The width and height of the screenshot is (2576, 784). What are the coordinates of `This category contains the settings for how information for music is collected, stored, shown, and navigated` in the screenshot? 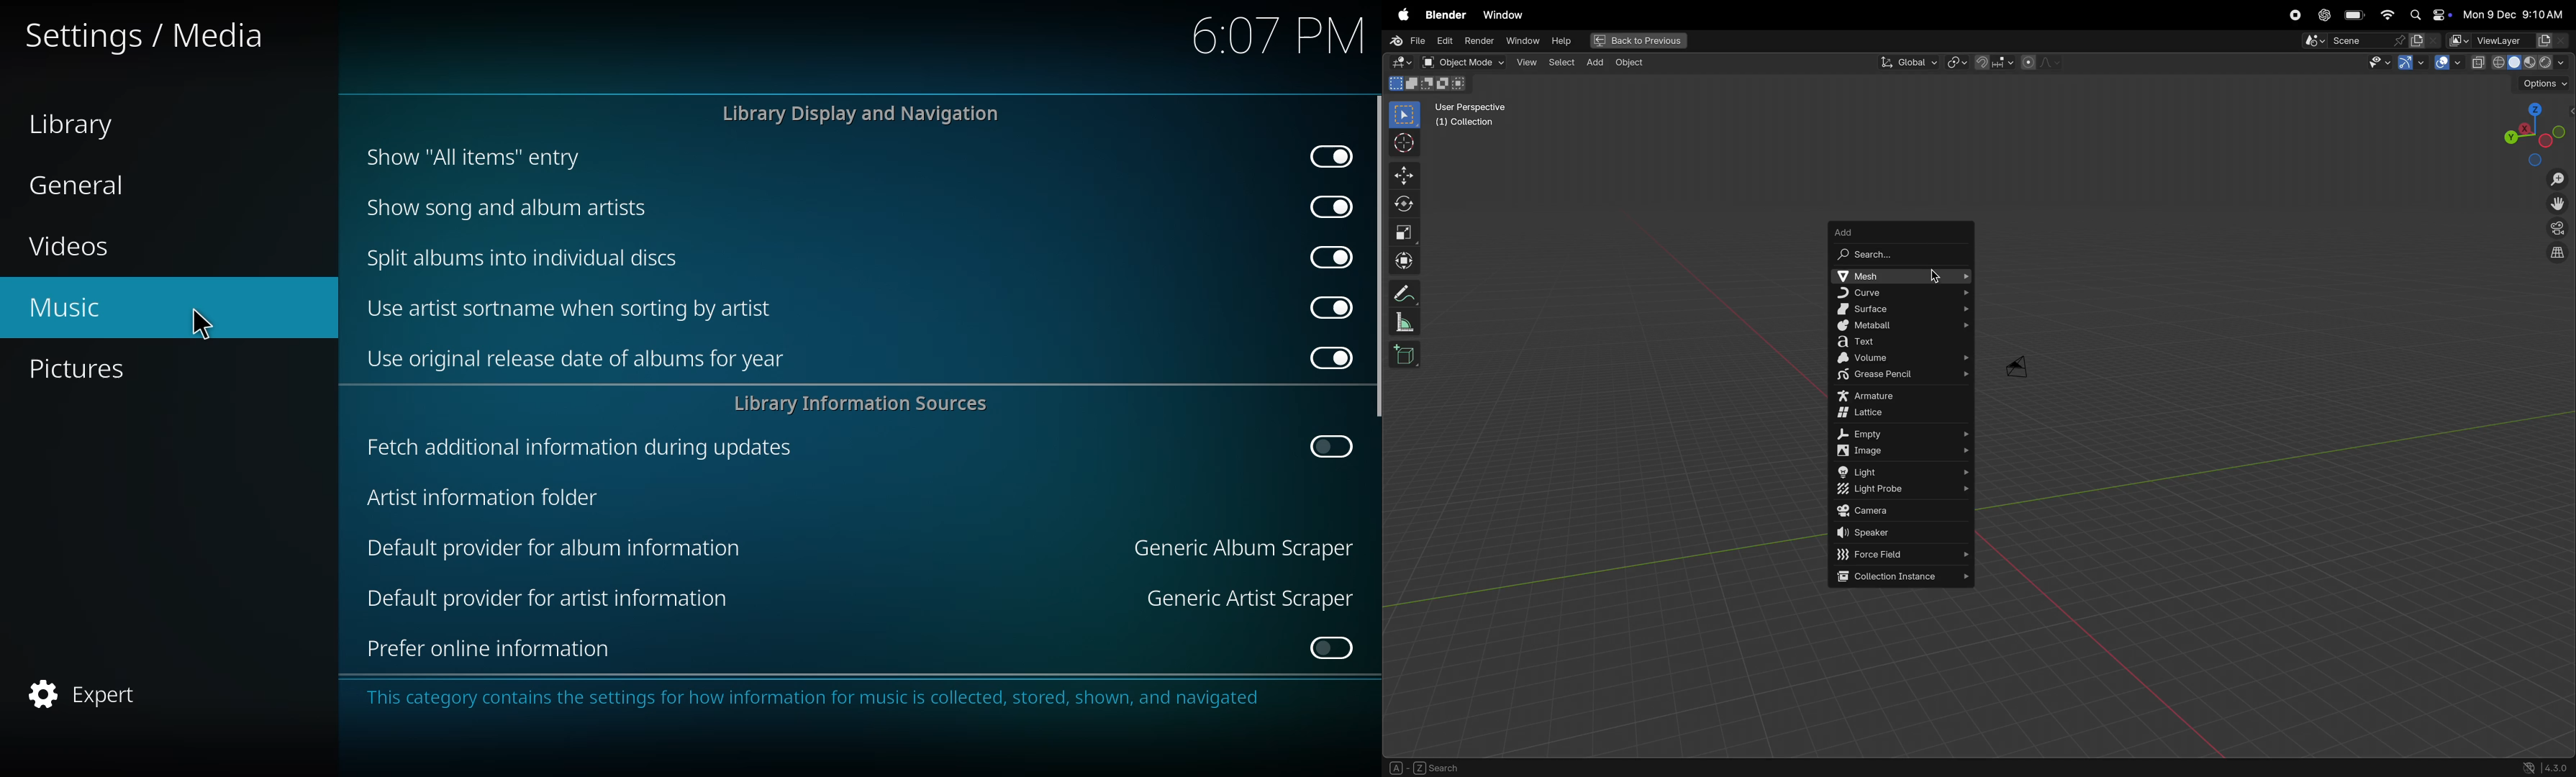 It's located at (810, 704).